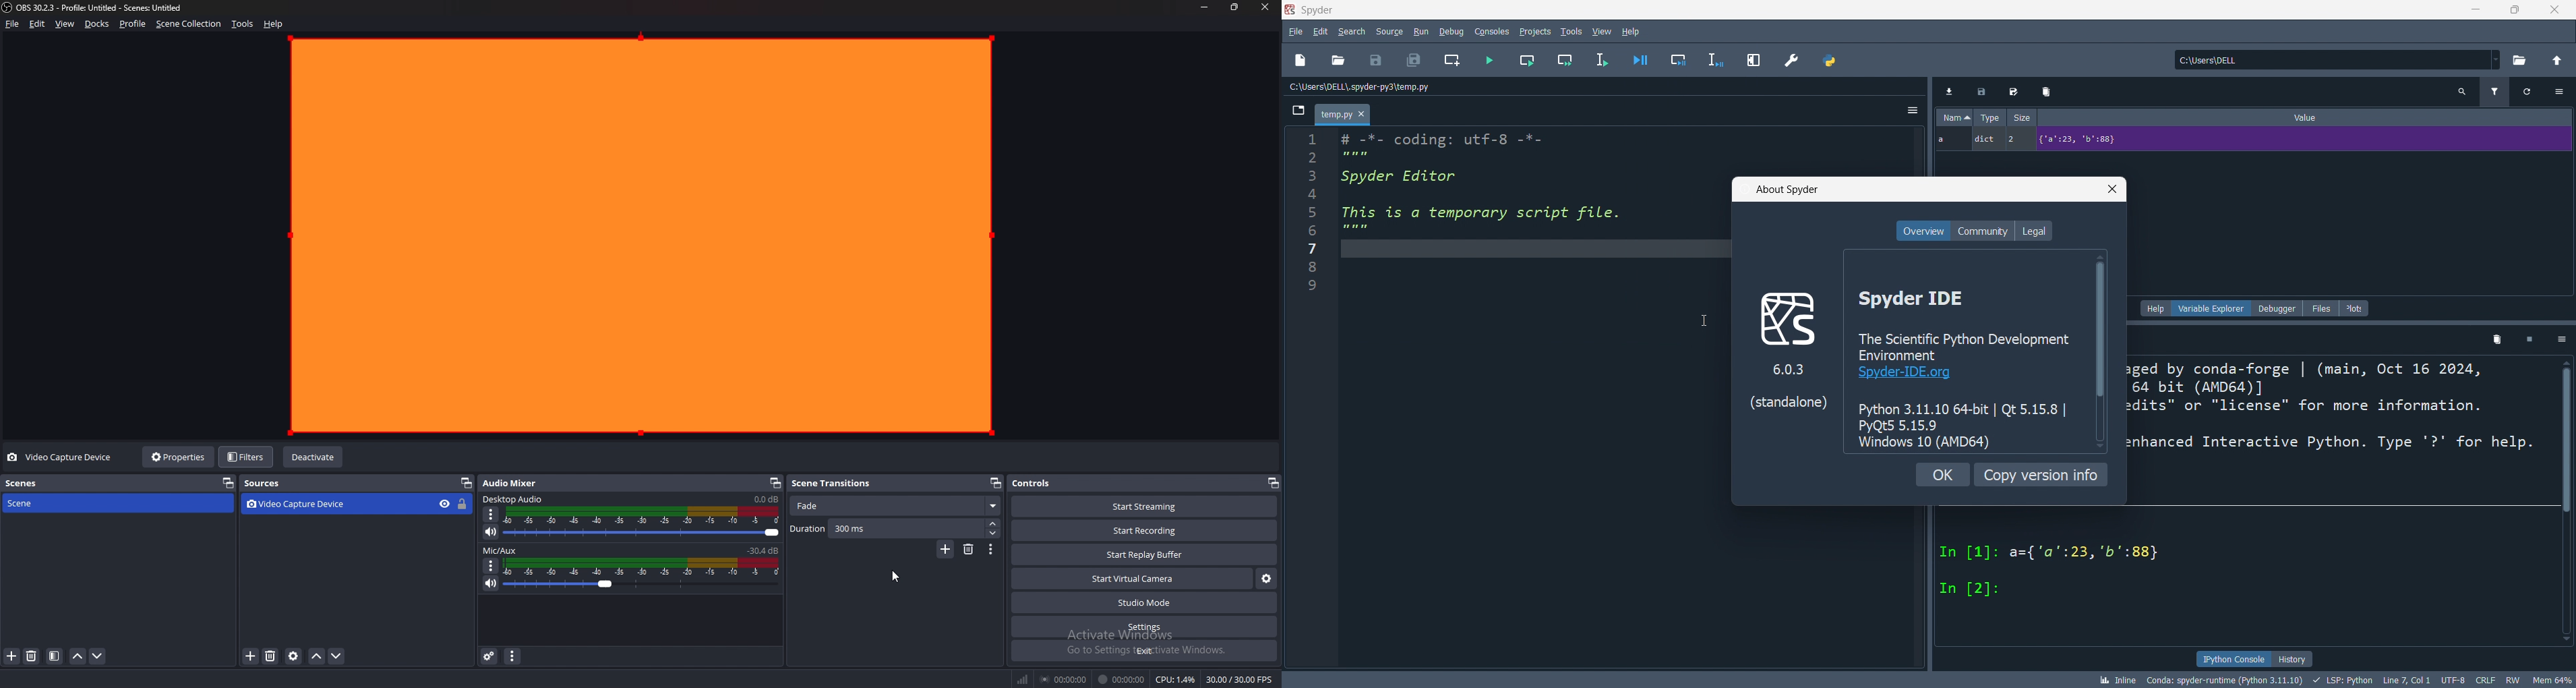 The image size is (2576, 700). Describe the element at coordinates (1295, 31) in the screenshot. I see `file` at that location.